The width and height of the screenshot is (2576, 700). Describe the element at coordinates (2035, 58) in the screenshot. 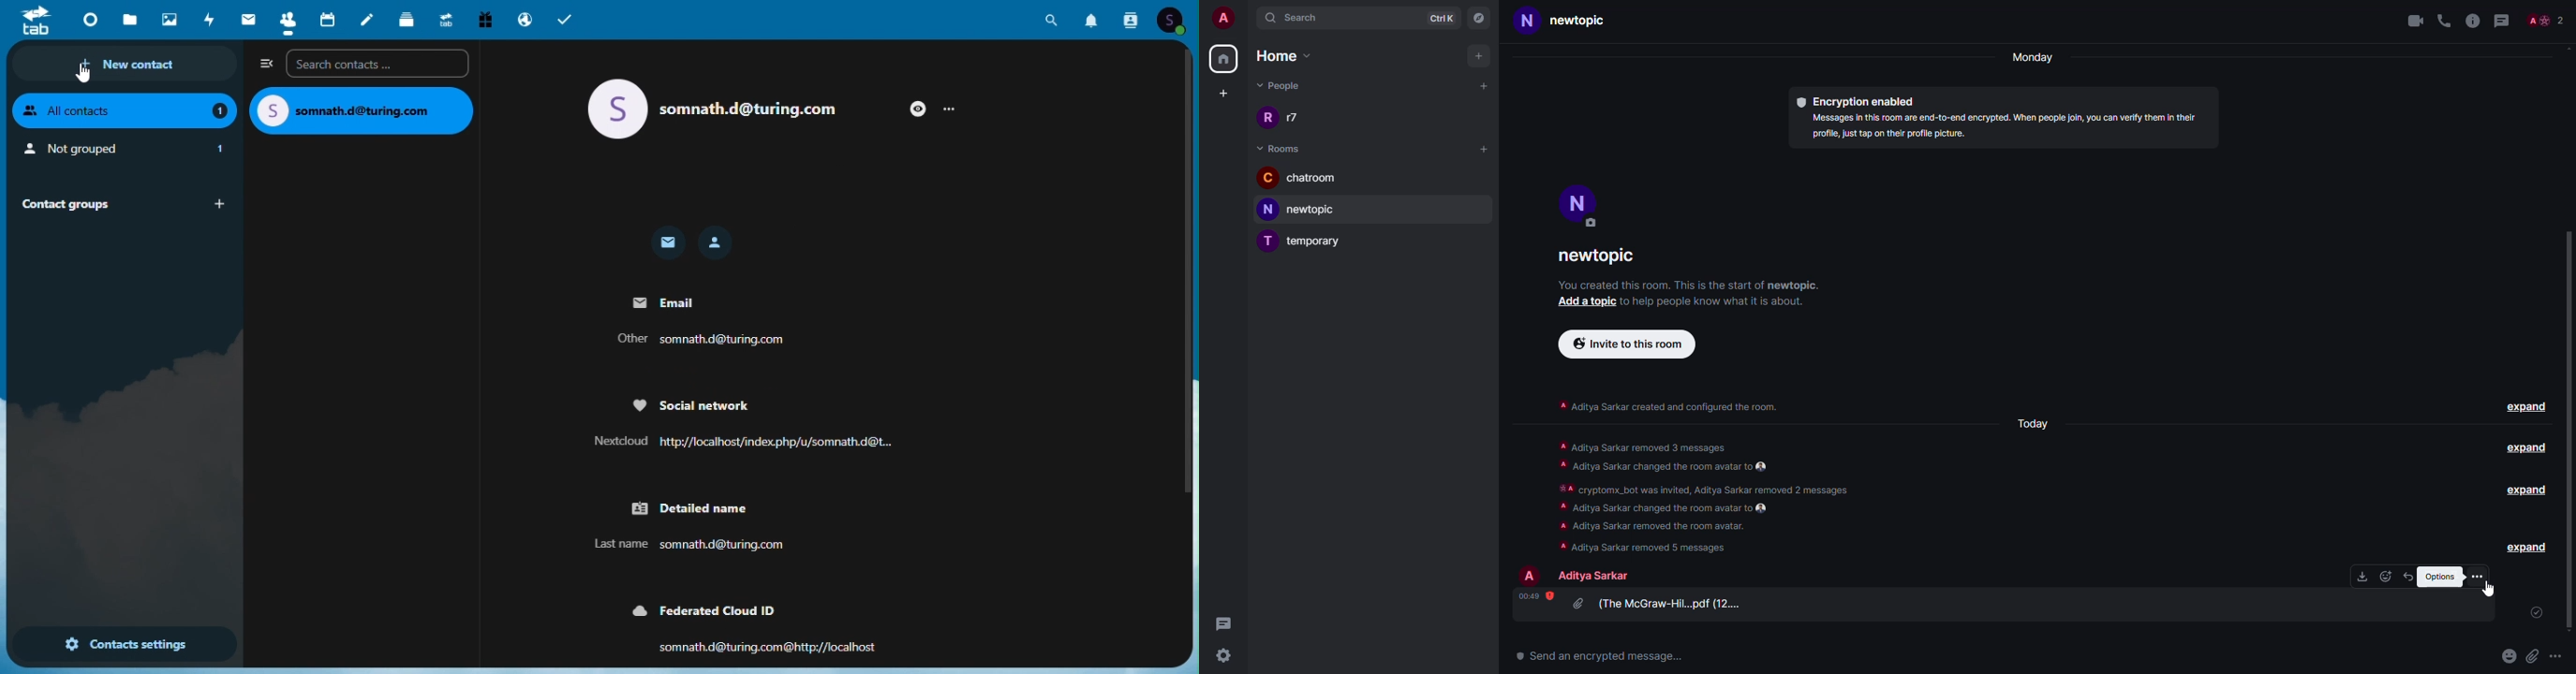

I see `Monday` at that location.